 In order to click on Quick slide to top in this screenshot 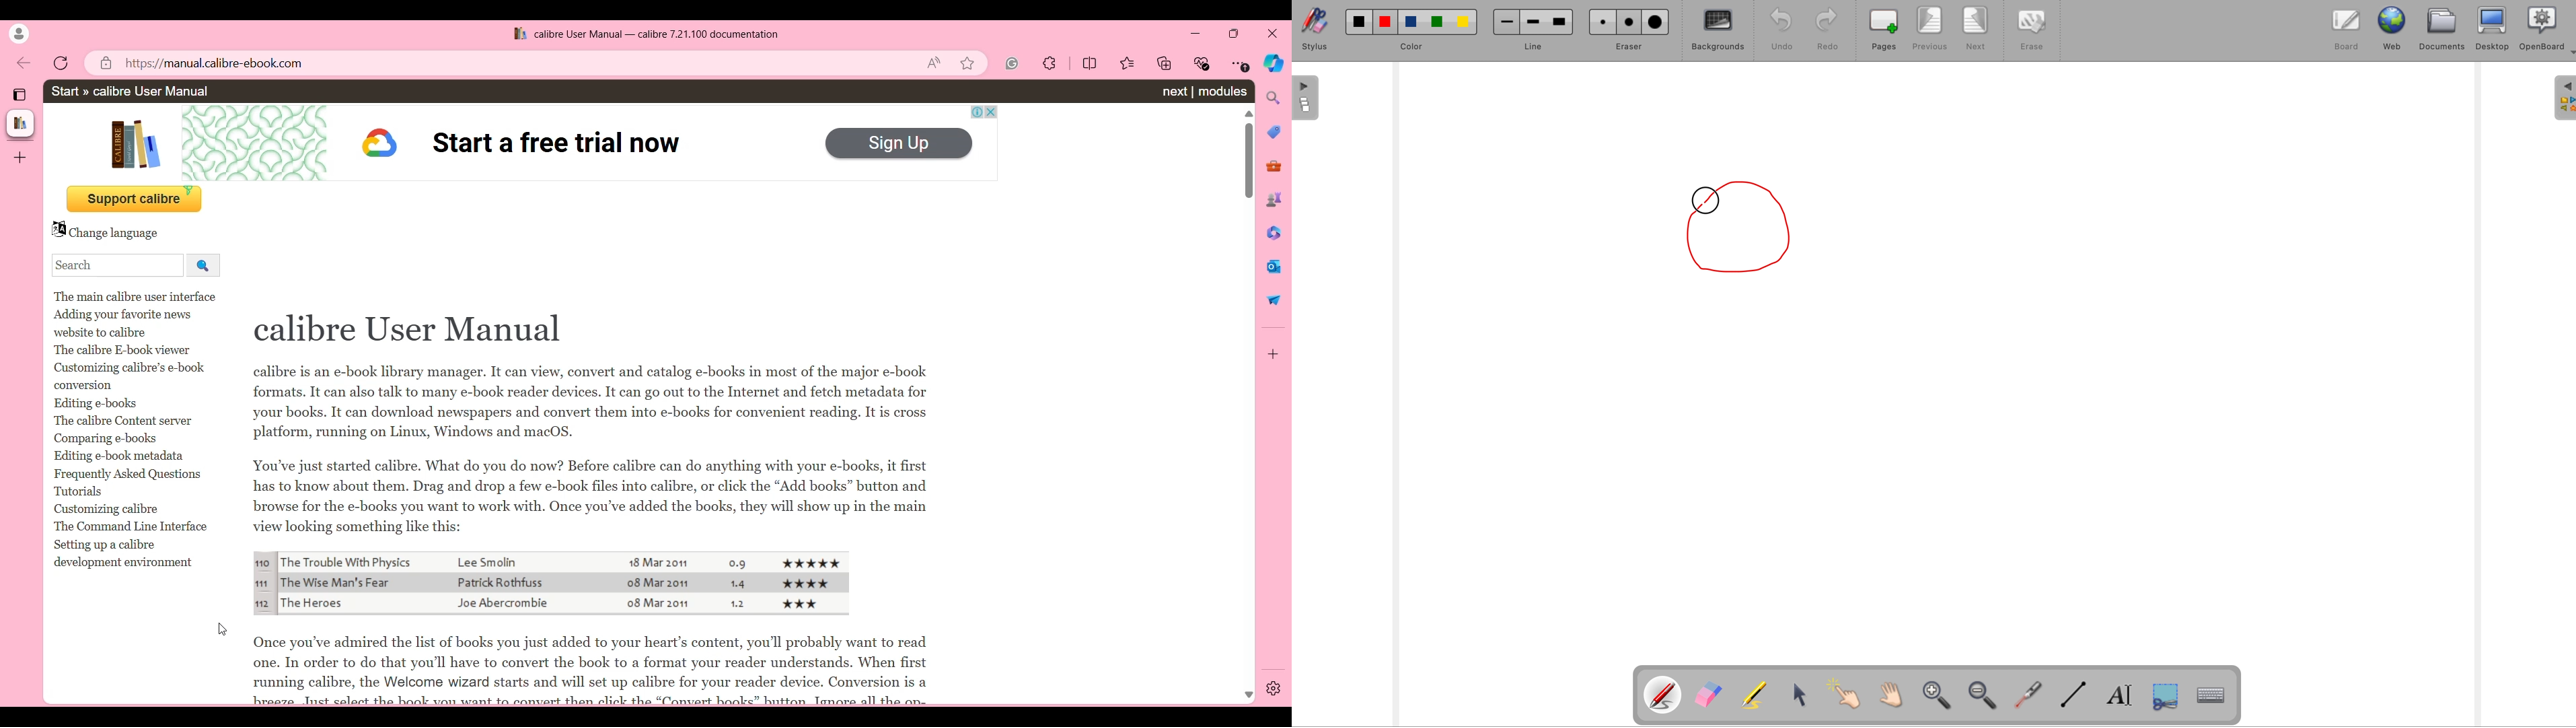, I will do `click(1249, 113)`.